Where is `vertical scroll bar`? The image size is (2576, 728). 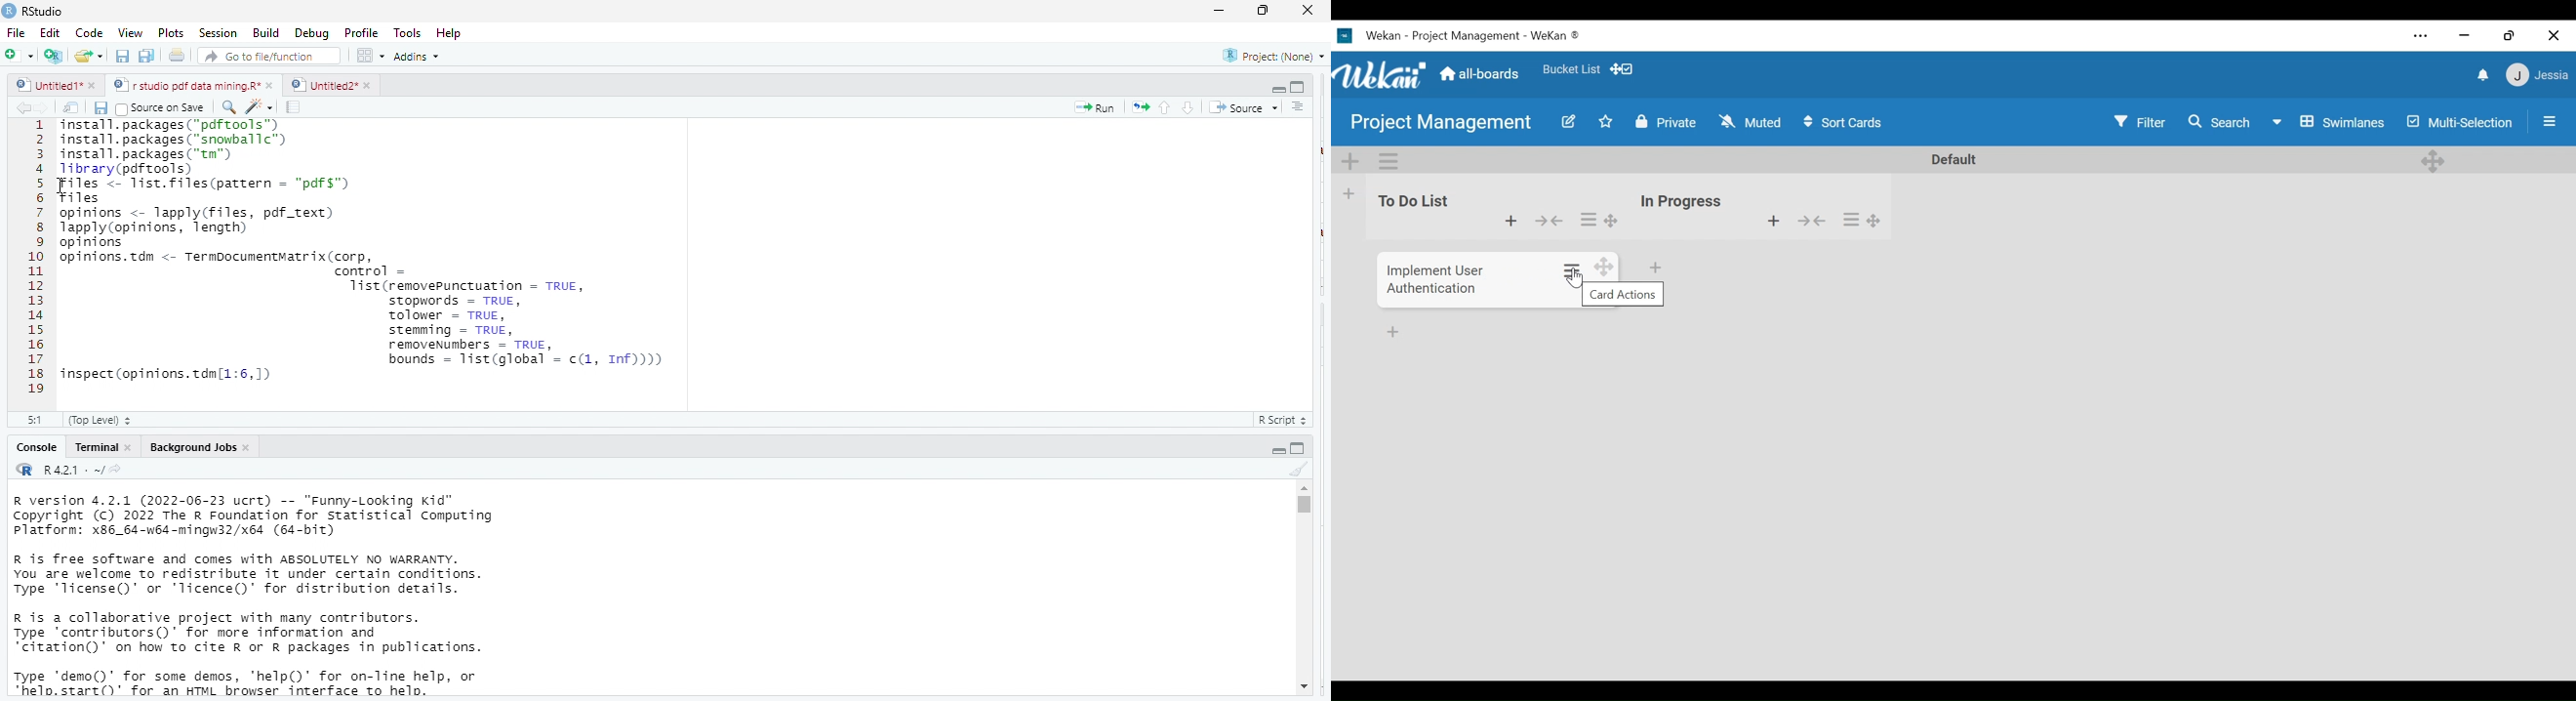
vertical scroll bar is located at coordinates (1303, 588).